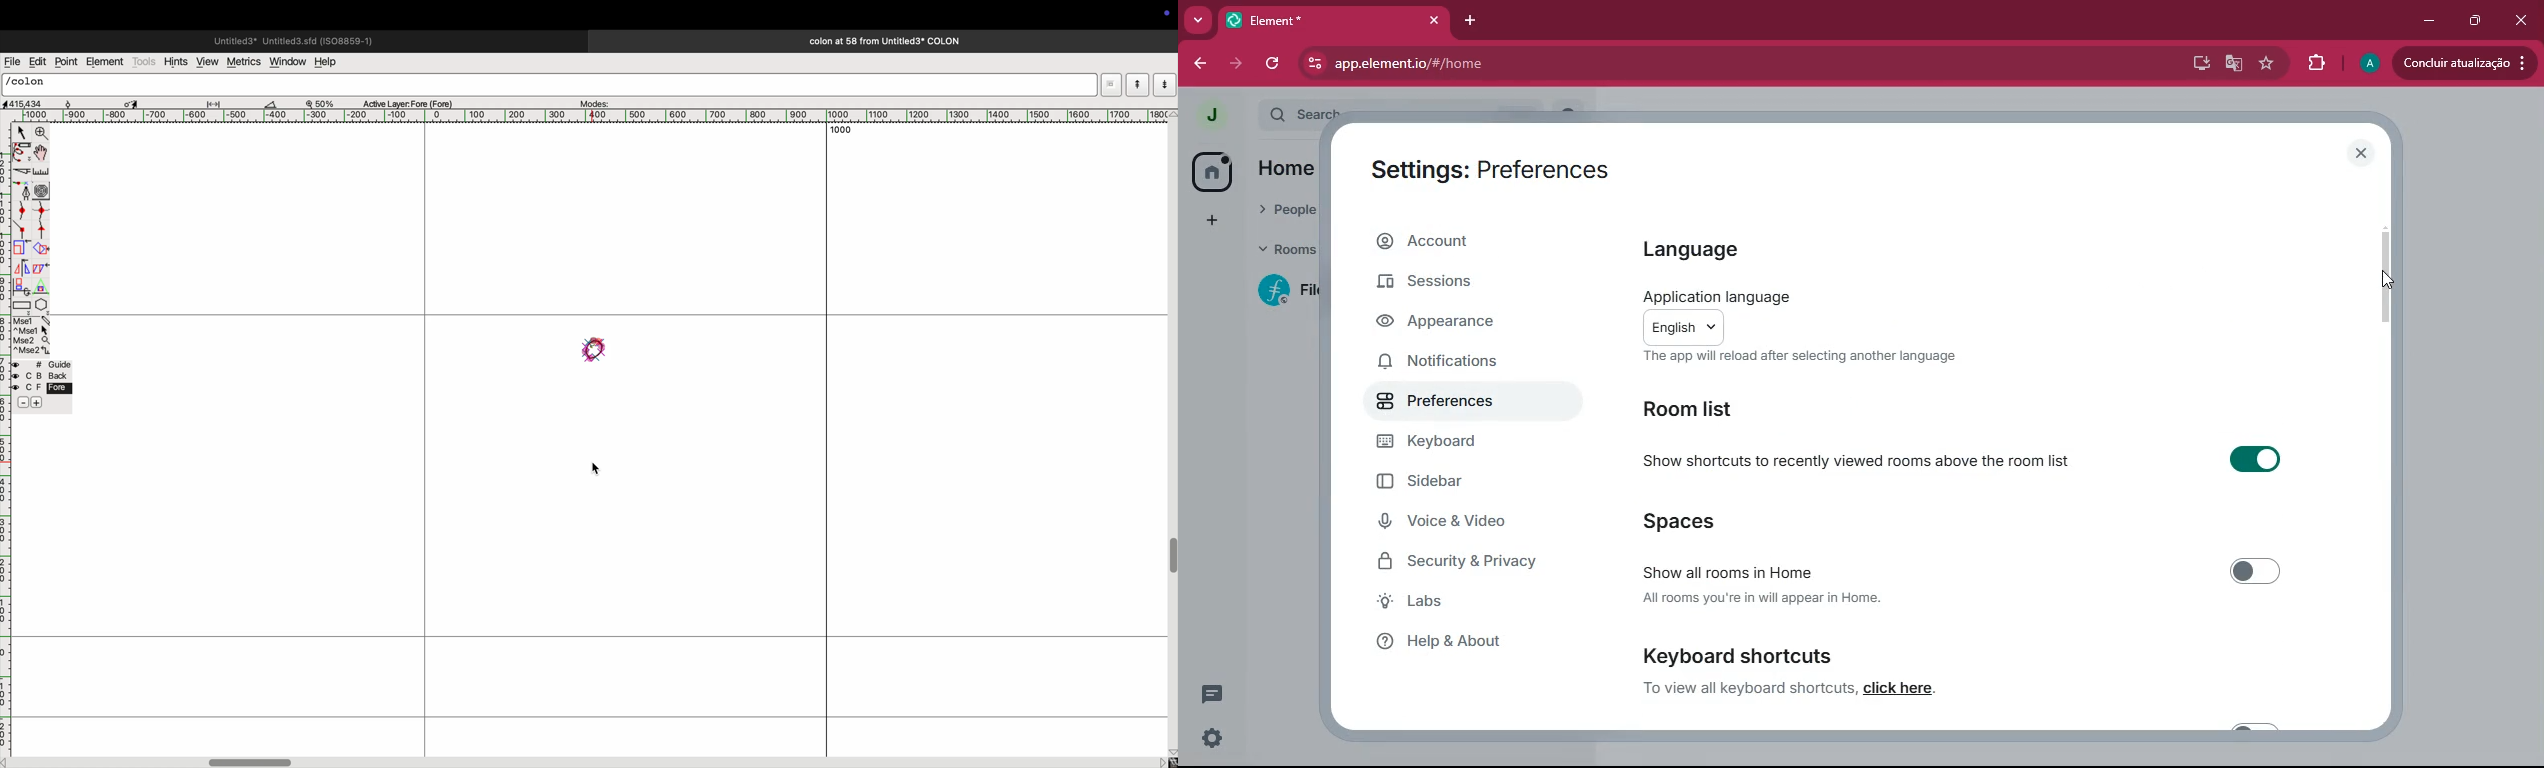  I want to click on all rooms you're in will appear in home., so click(1763, 597).